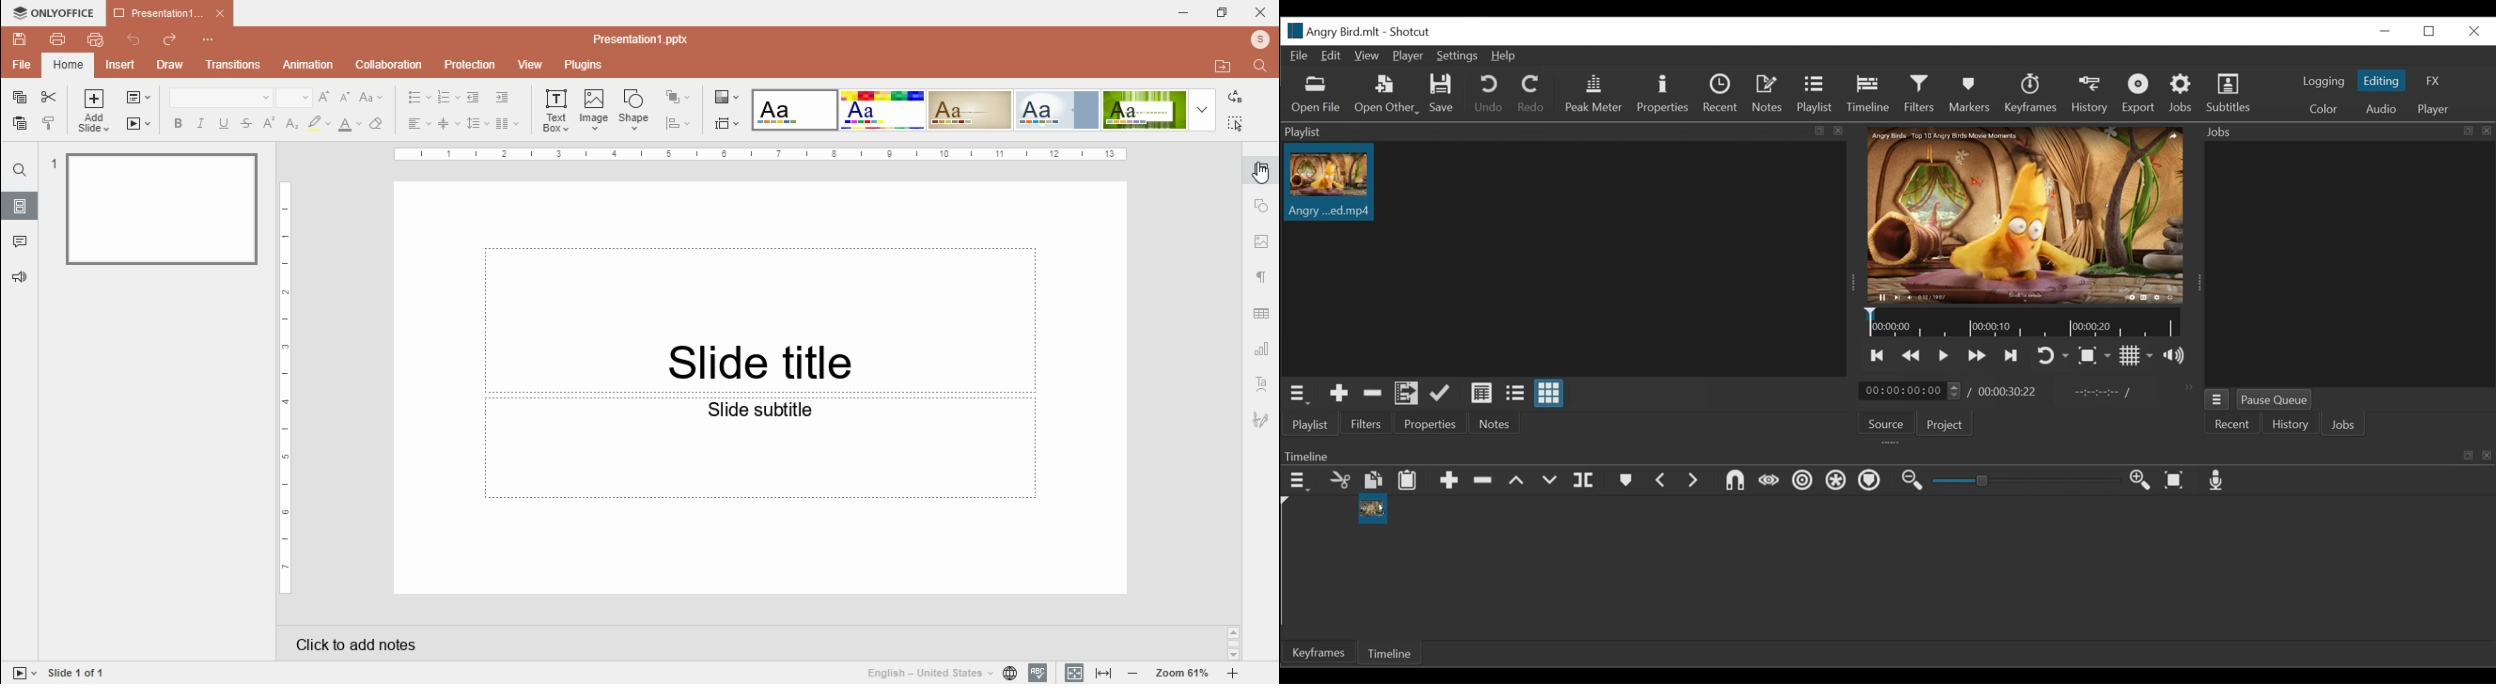 Image resolution: width=2520 pixels, height=700 pixels. Describe the element at coordinates (2137, 355) in the screenshot. I see `Show display grid on player` at that location.